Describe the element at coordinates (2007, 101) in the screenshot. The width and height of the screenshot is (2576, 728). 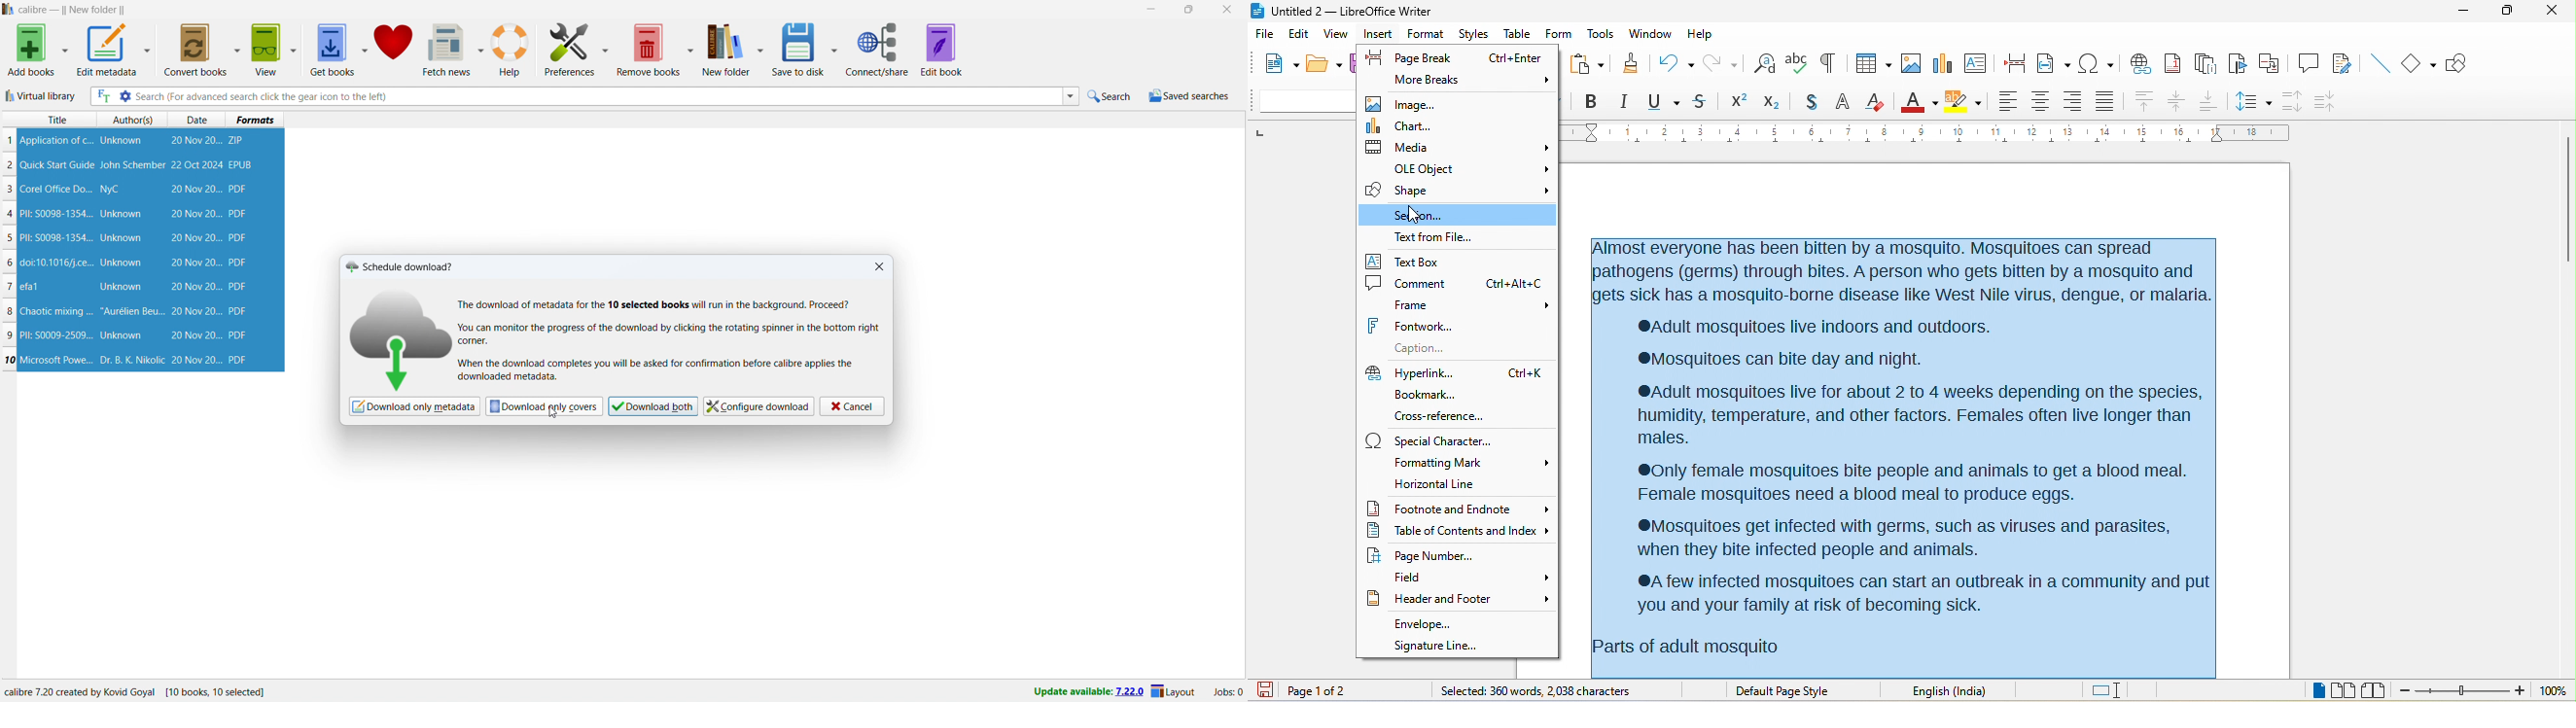
I see `align left` at that location.